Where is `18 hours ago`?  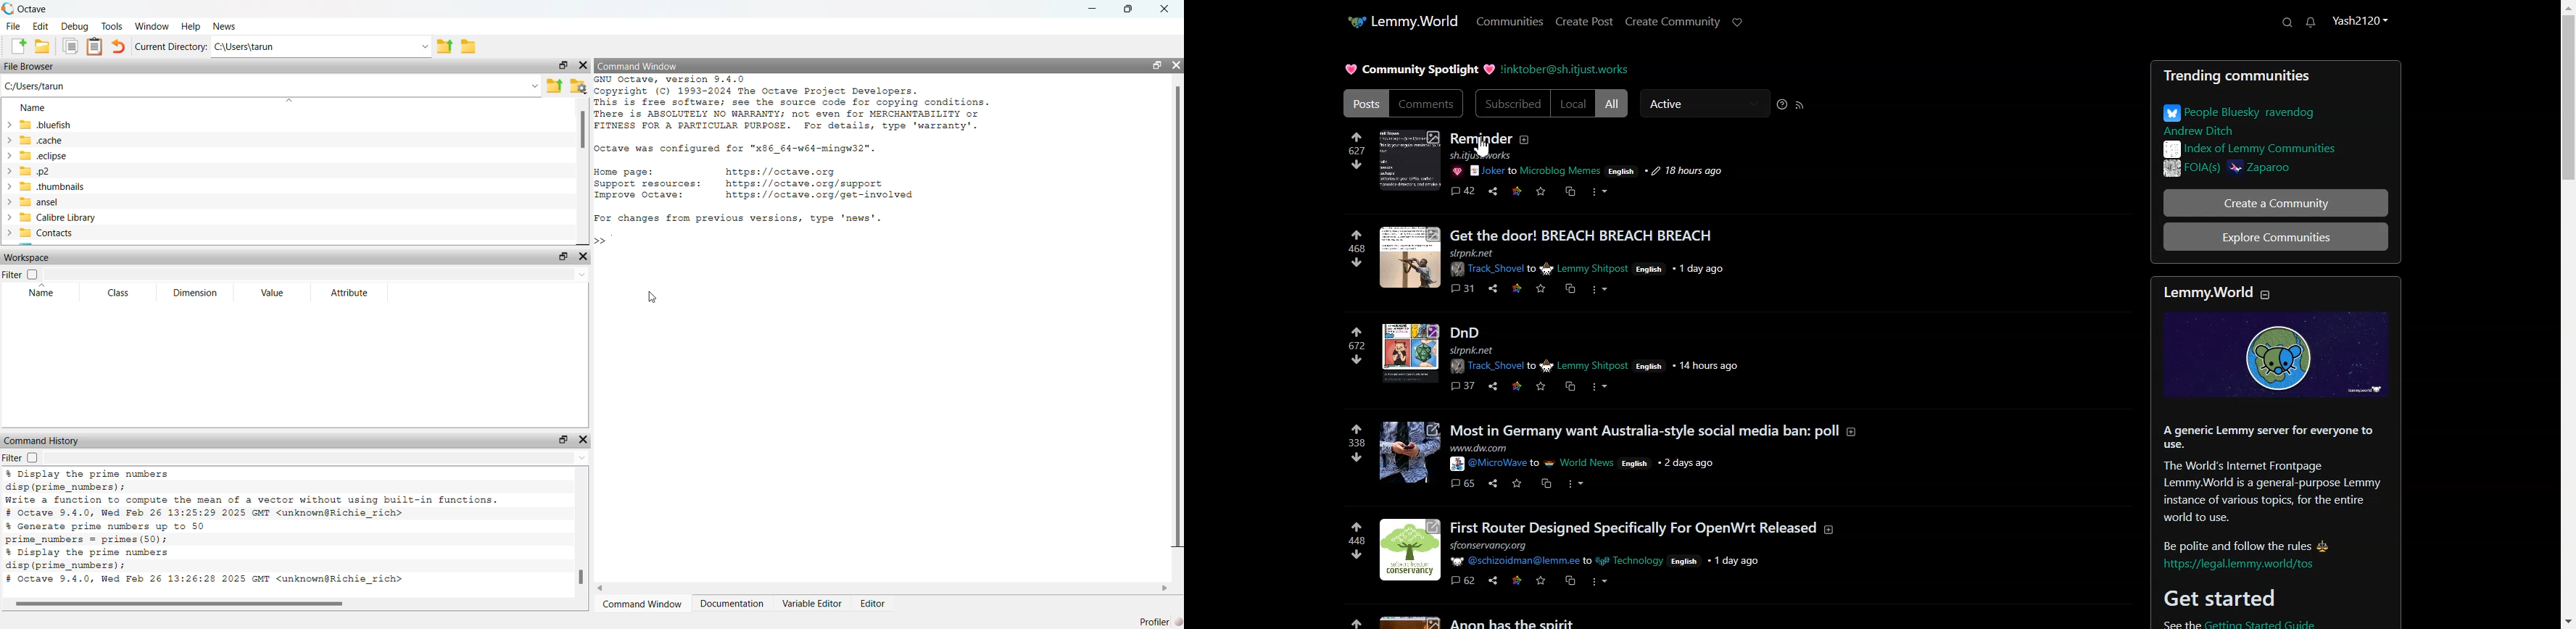
18 hours ago is located at coordinates (1681, 170).